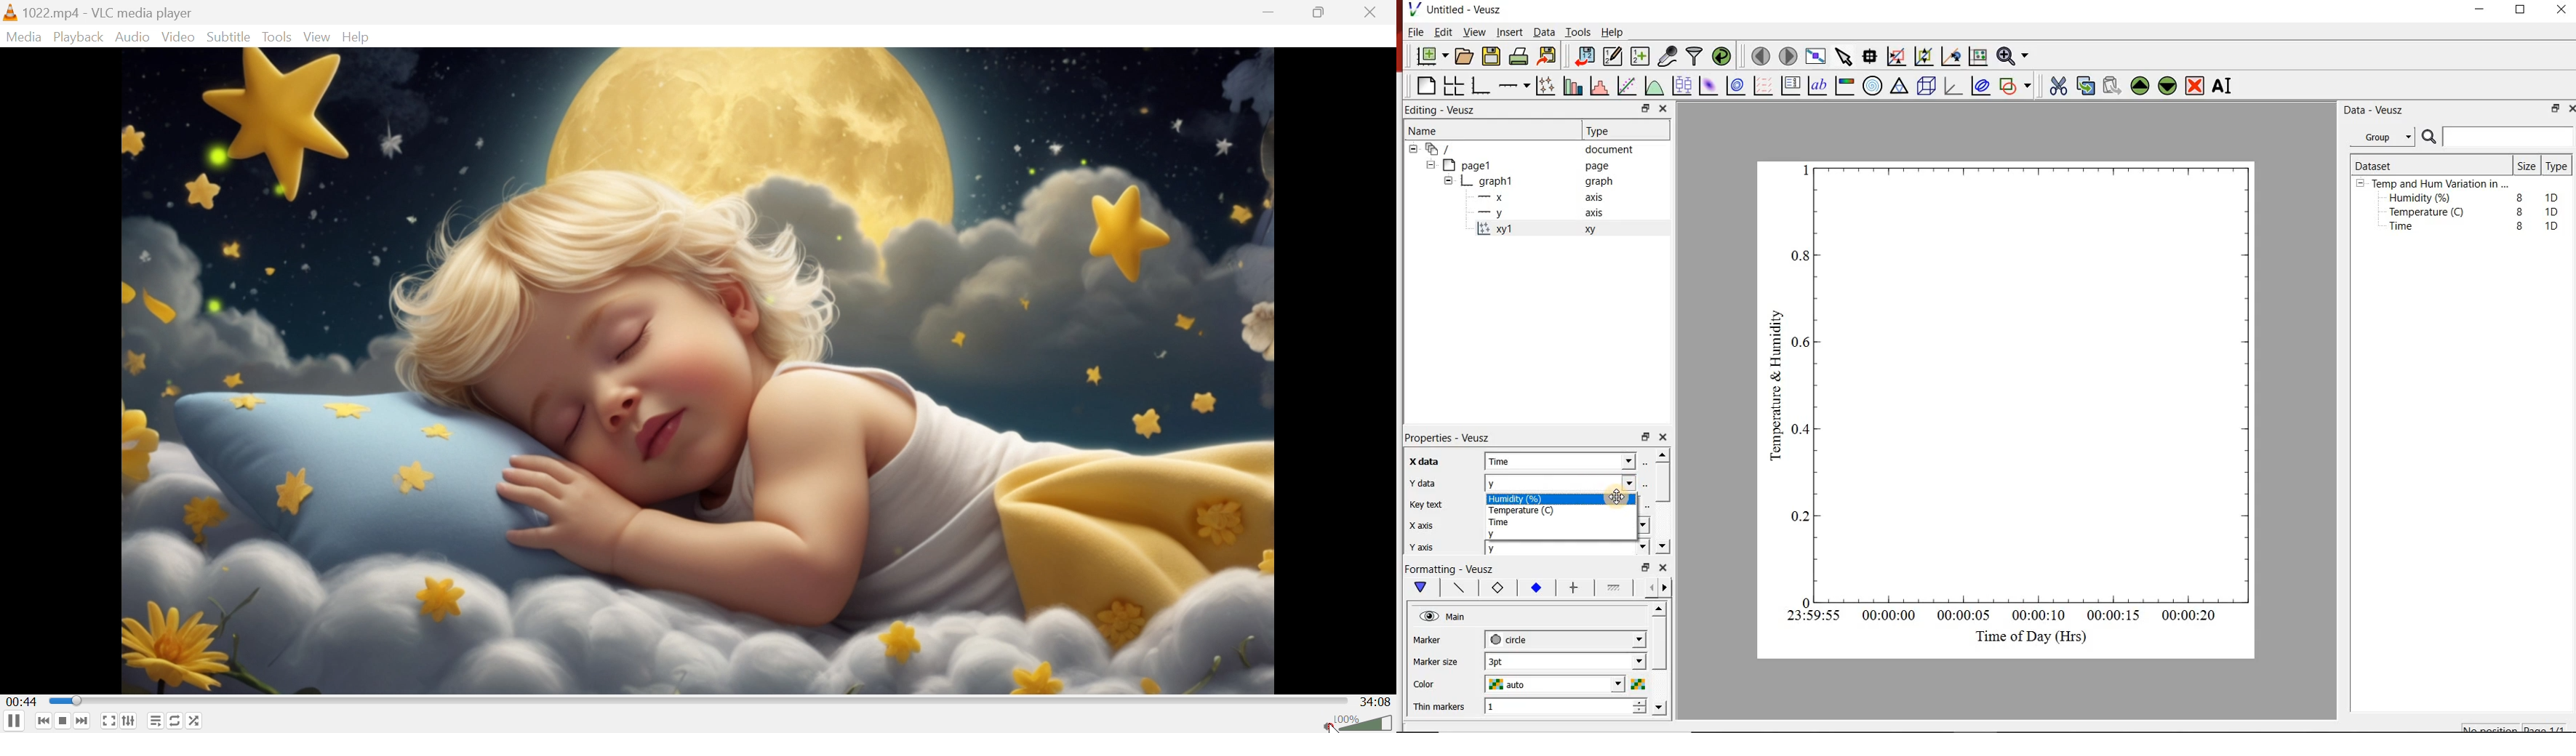 Image resolution: width=2576 pixels, height=756 pixels. I want to click on print the document, so click(1519, 58).